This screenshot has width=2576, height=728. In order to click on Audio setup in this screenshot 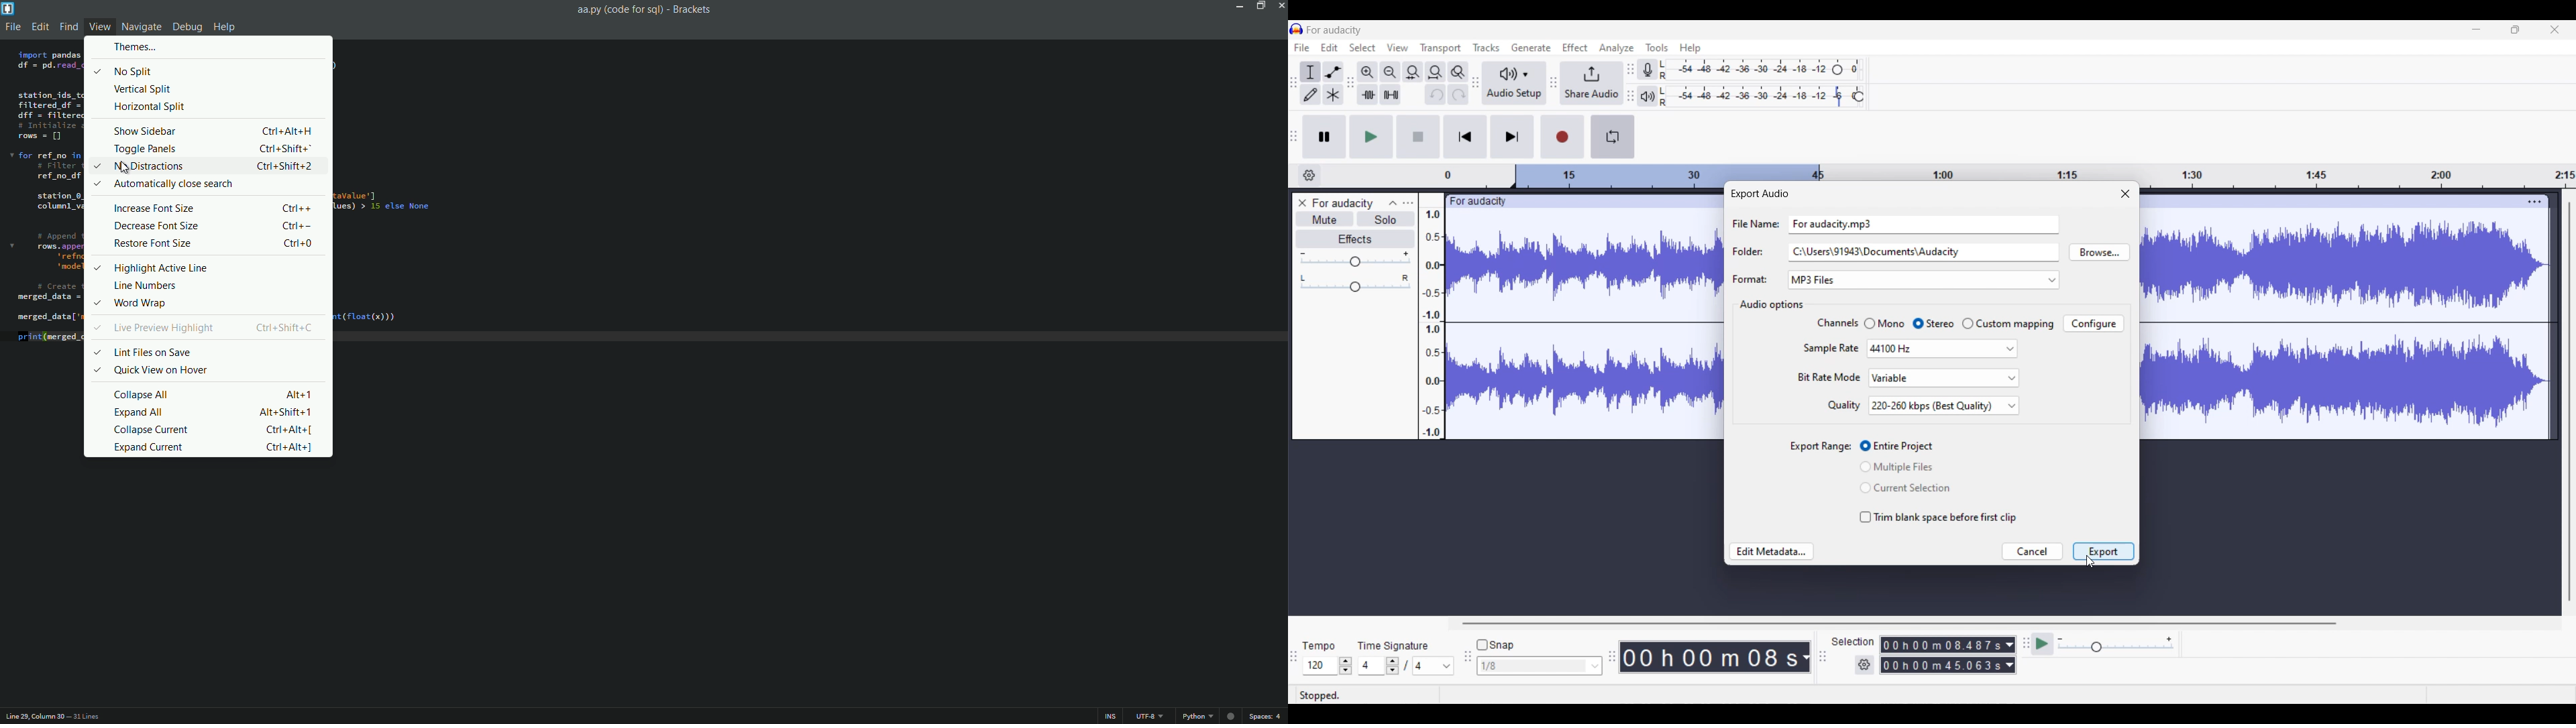, I will do `click(1514, 84)`.